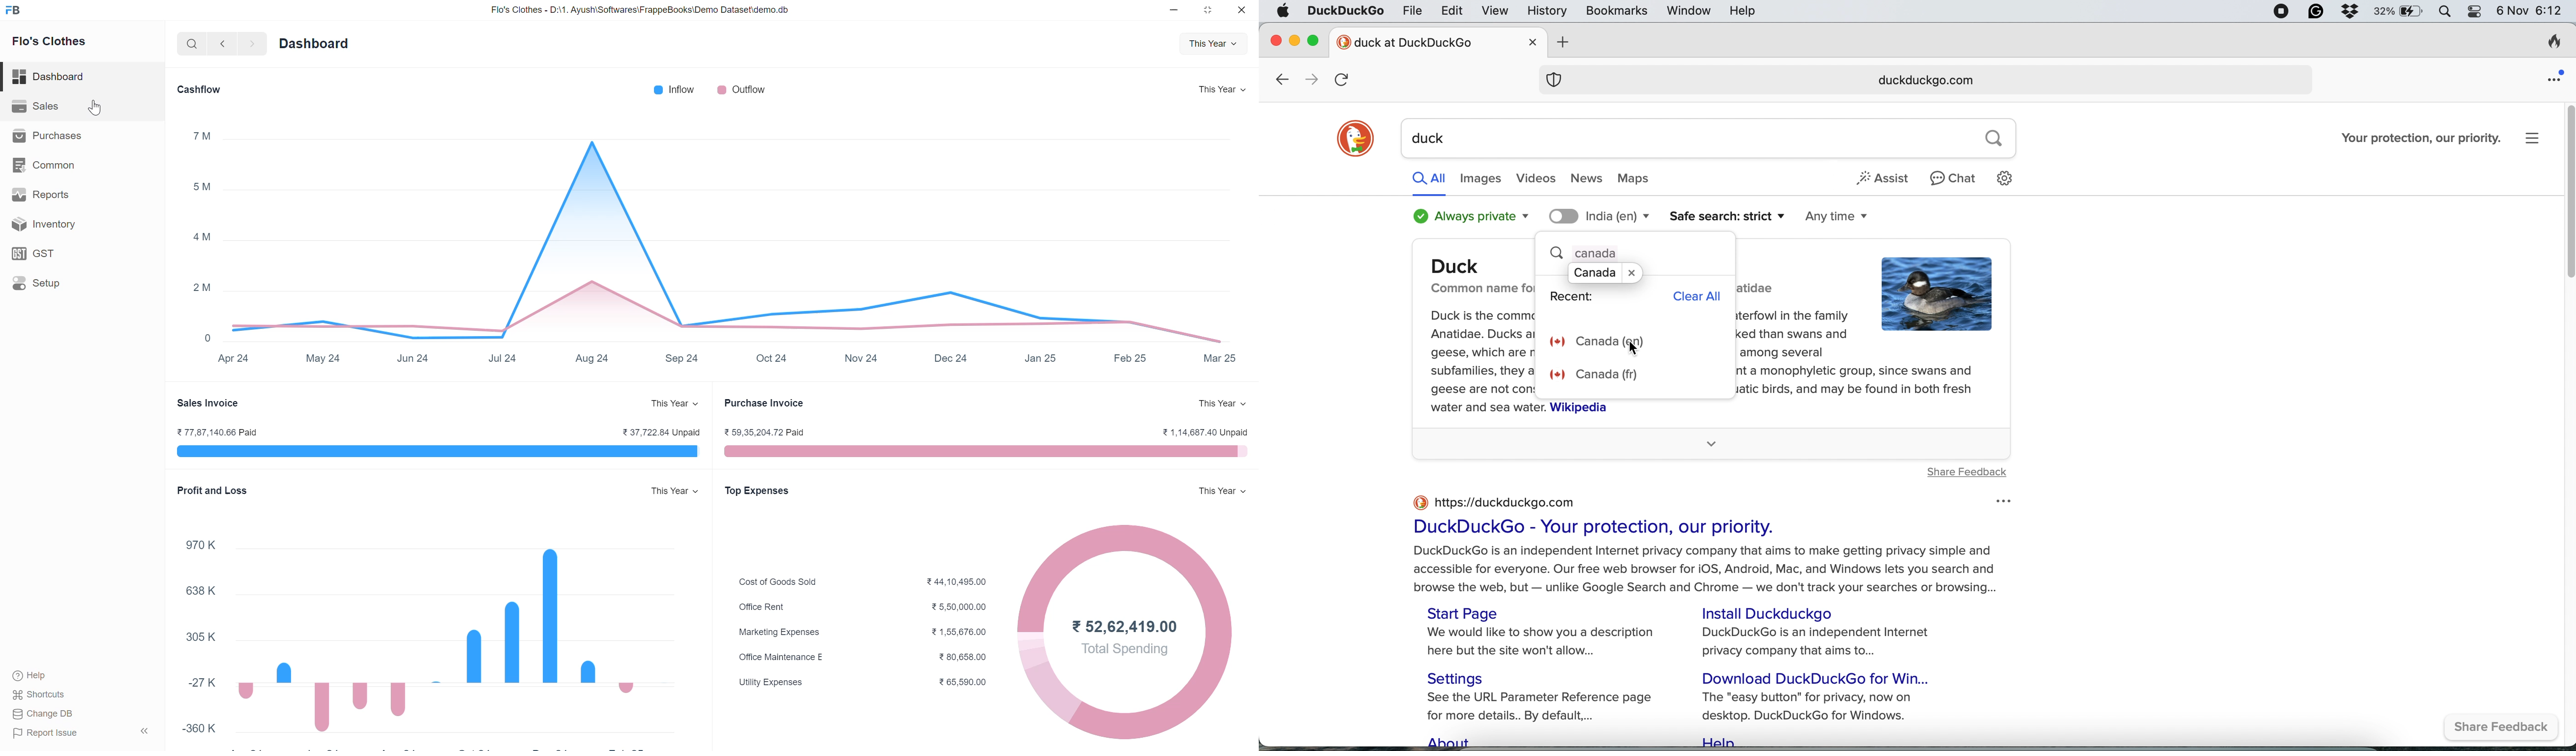 This screenshot has height=756, width=2576. Describe the element at coordinates (1839, 218) in the screenshot. I see `any time` at that location.